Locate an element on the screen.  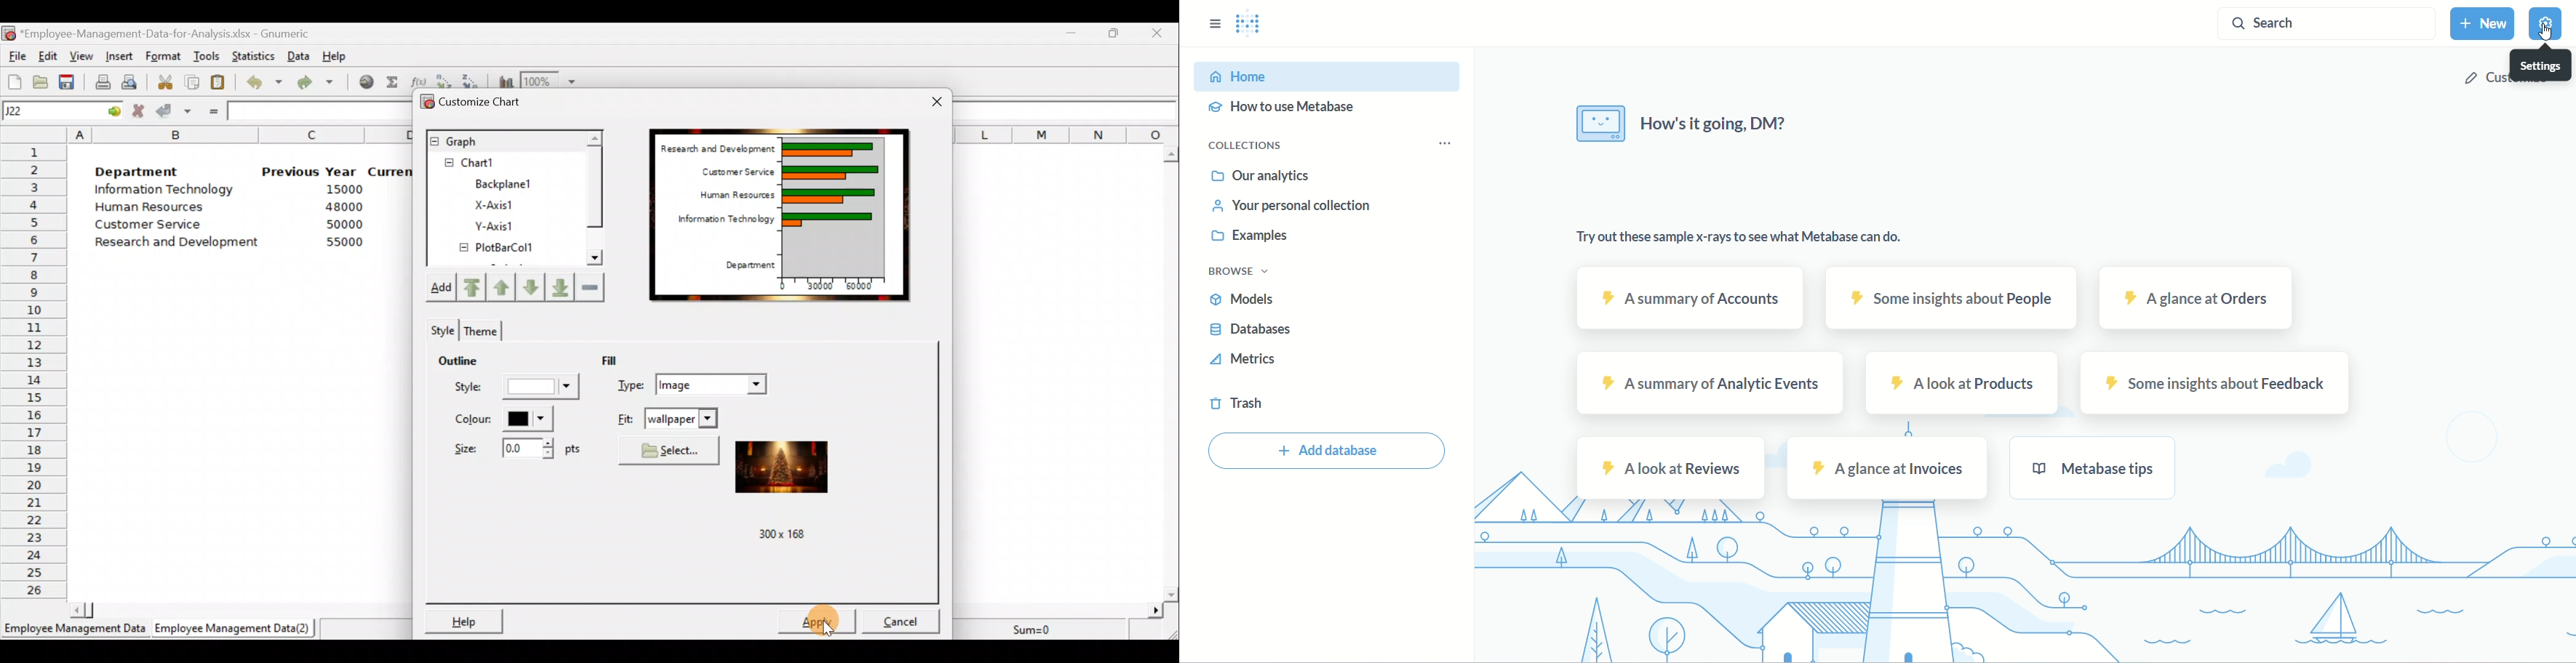
Sort in descending order is located at coordinates (472, 79).